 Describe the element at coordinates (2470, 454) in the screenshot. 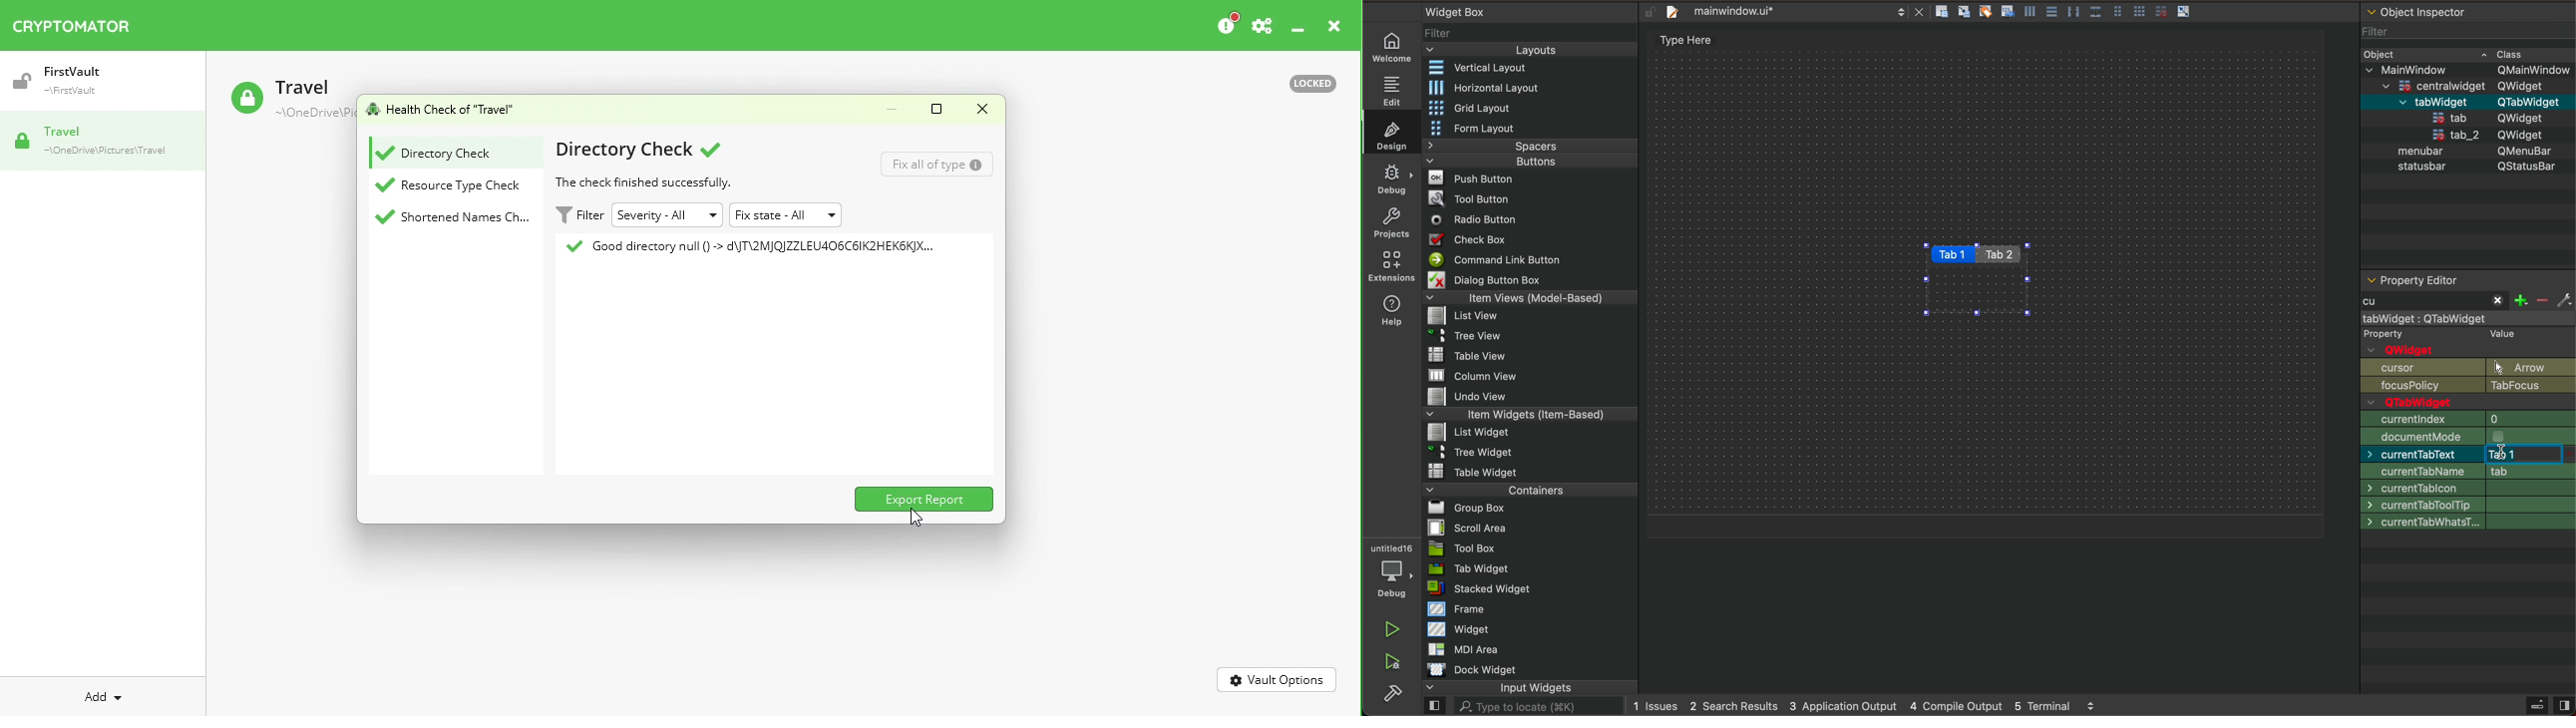

I see `min size` at that location.